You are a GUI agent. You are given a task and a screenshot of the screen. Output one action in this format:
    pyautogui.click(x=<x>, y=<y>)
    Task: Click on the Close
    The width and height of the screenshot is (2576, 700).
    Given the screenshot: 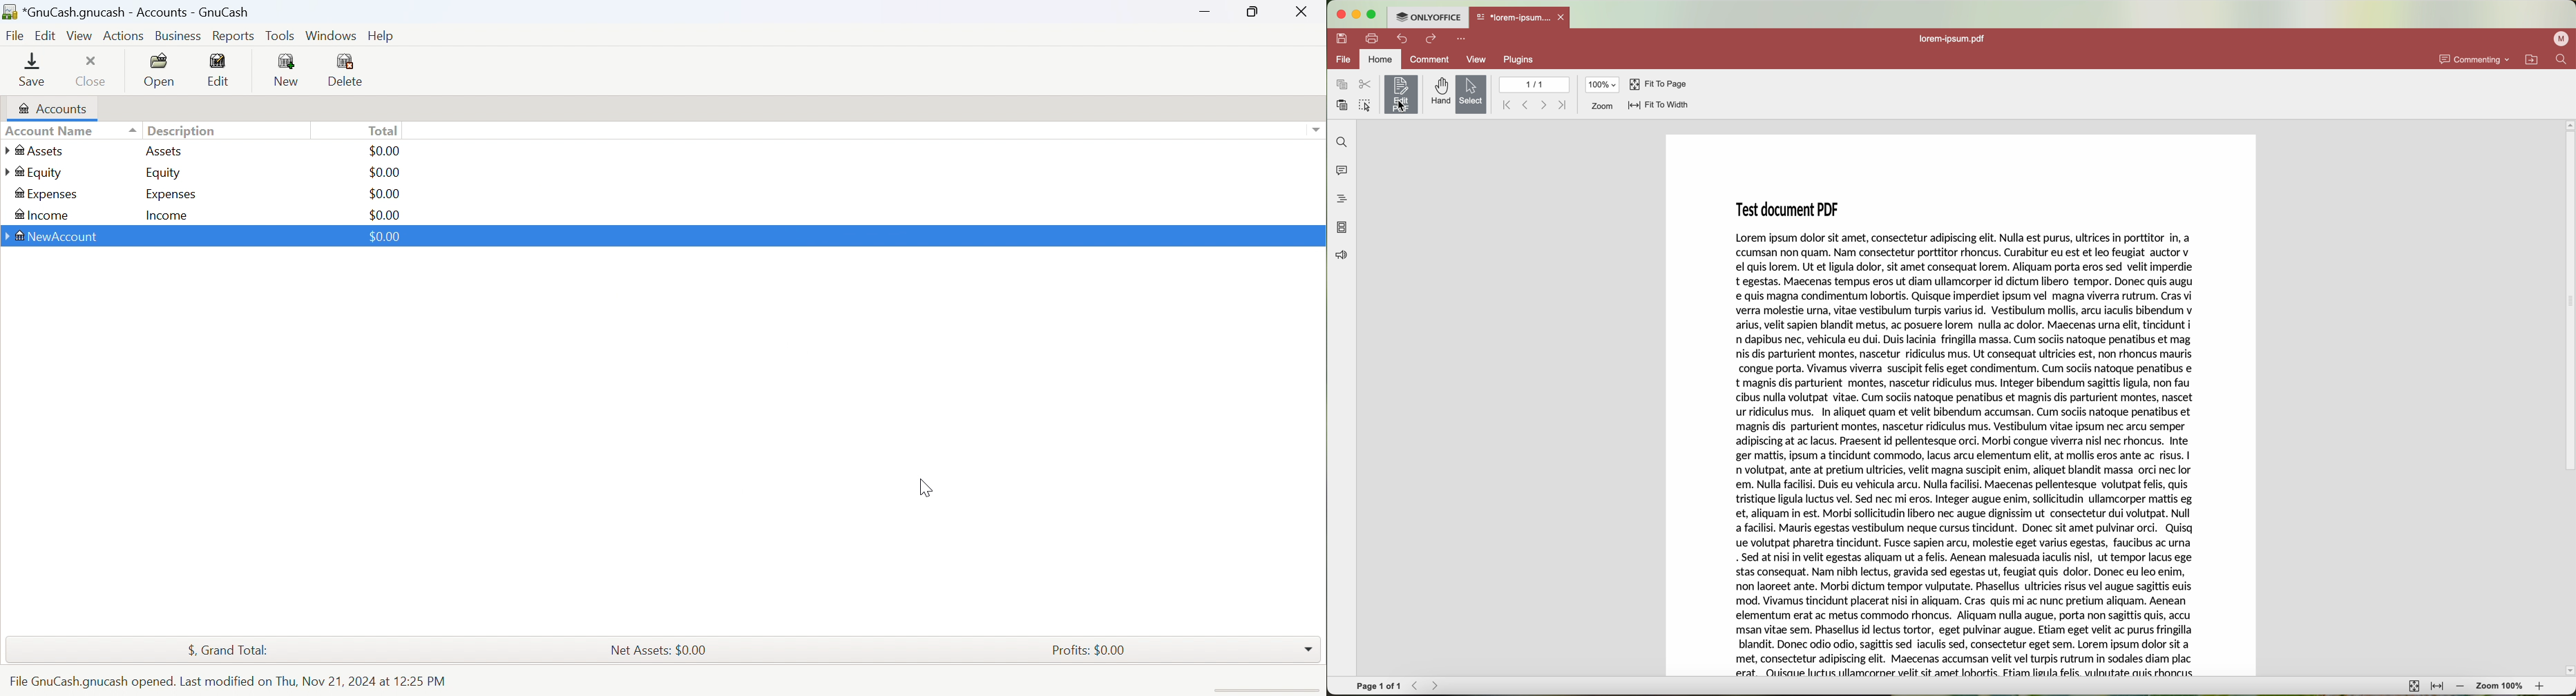 What is the action you would take?
    pyautogui.click(x=92, y=70)
    